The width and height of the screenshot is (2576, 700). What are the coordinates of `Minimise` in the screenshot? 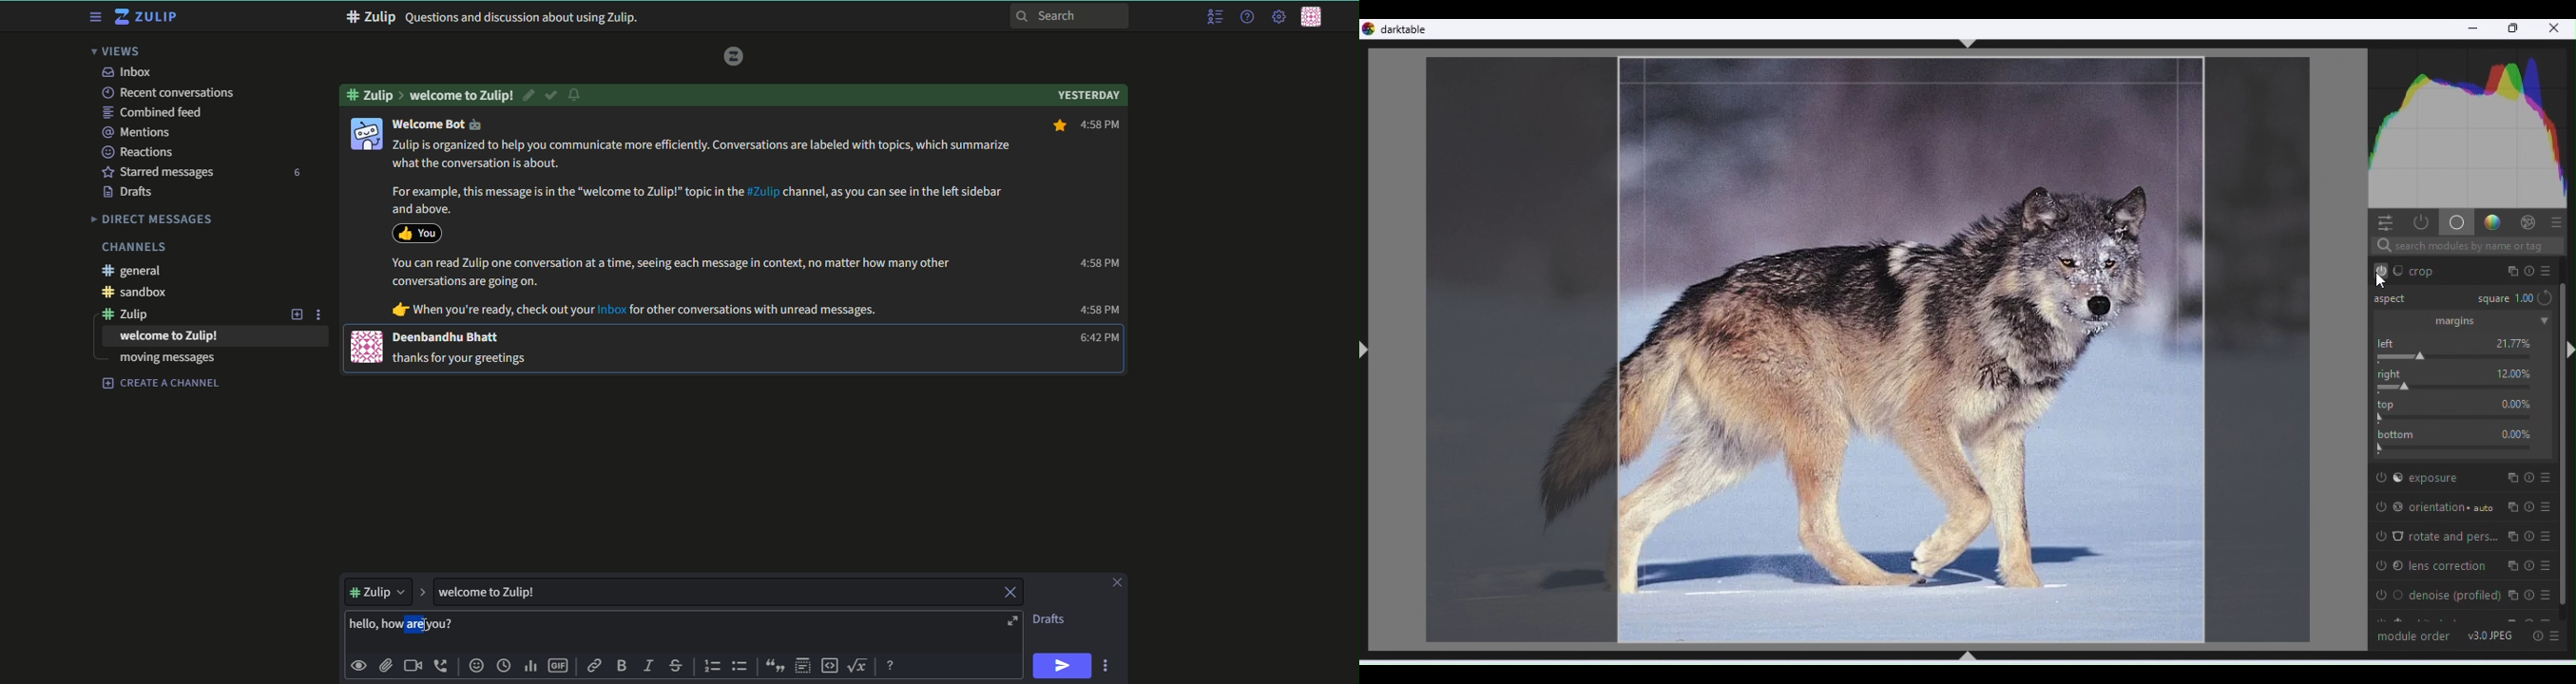 It's located at (2472, 31).